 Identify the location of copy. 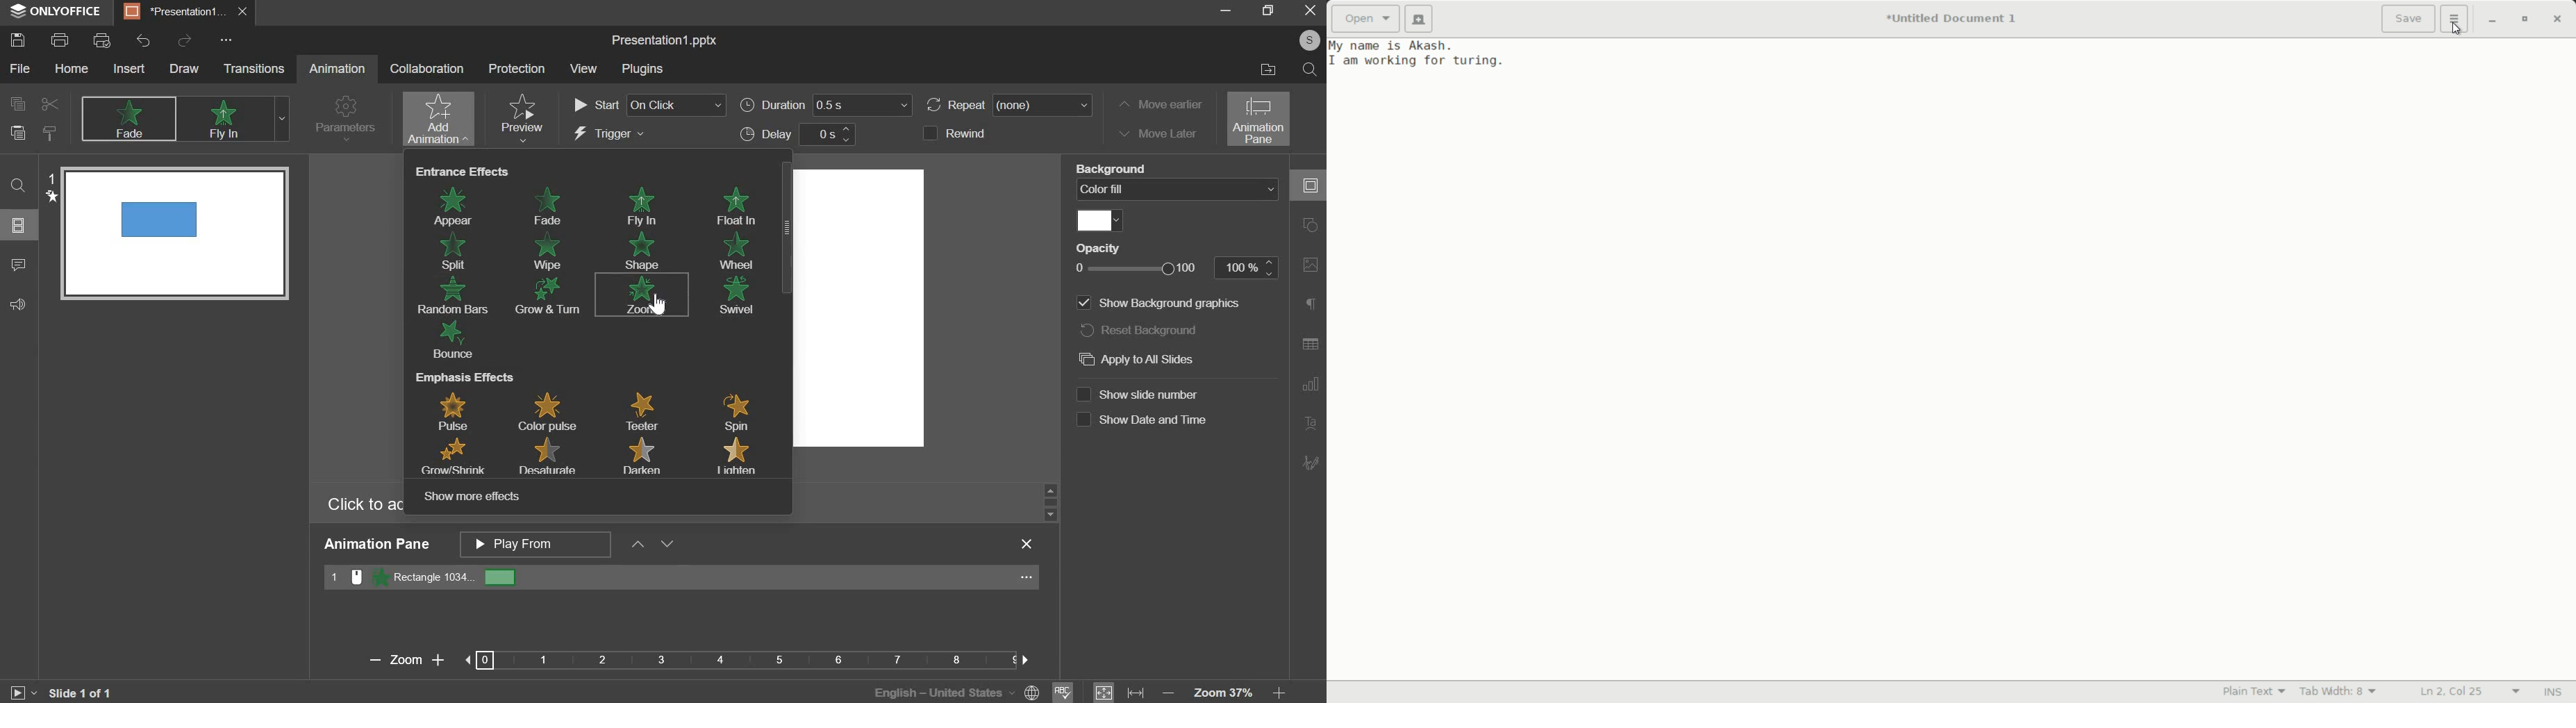
(16, 104).